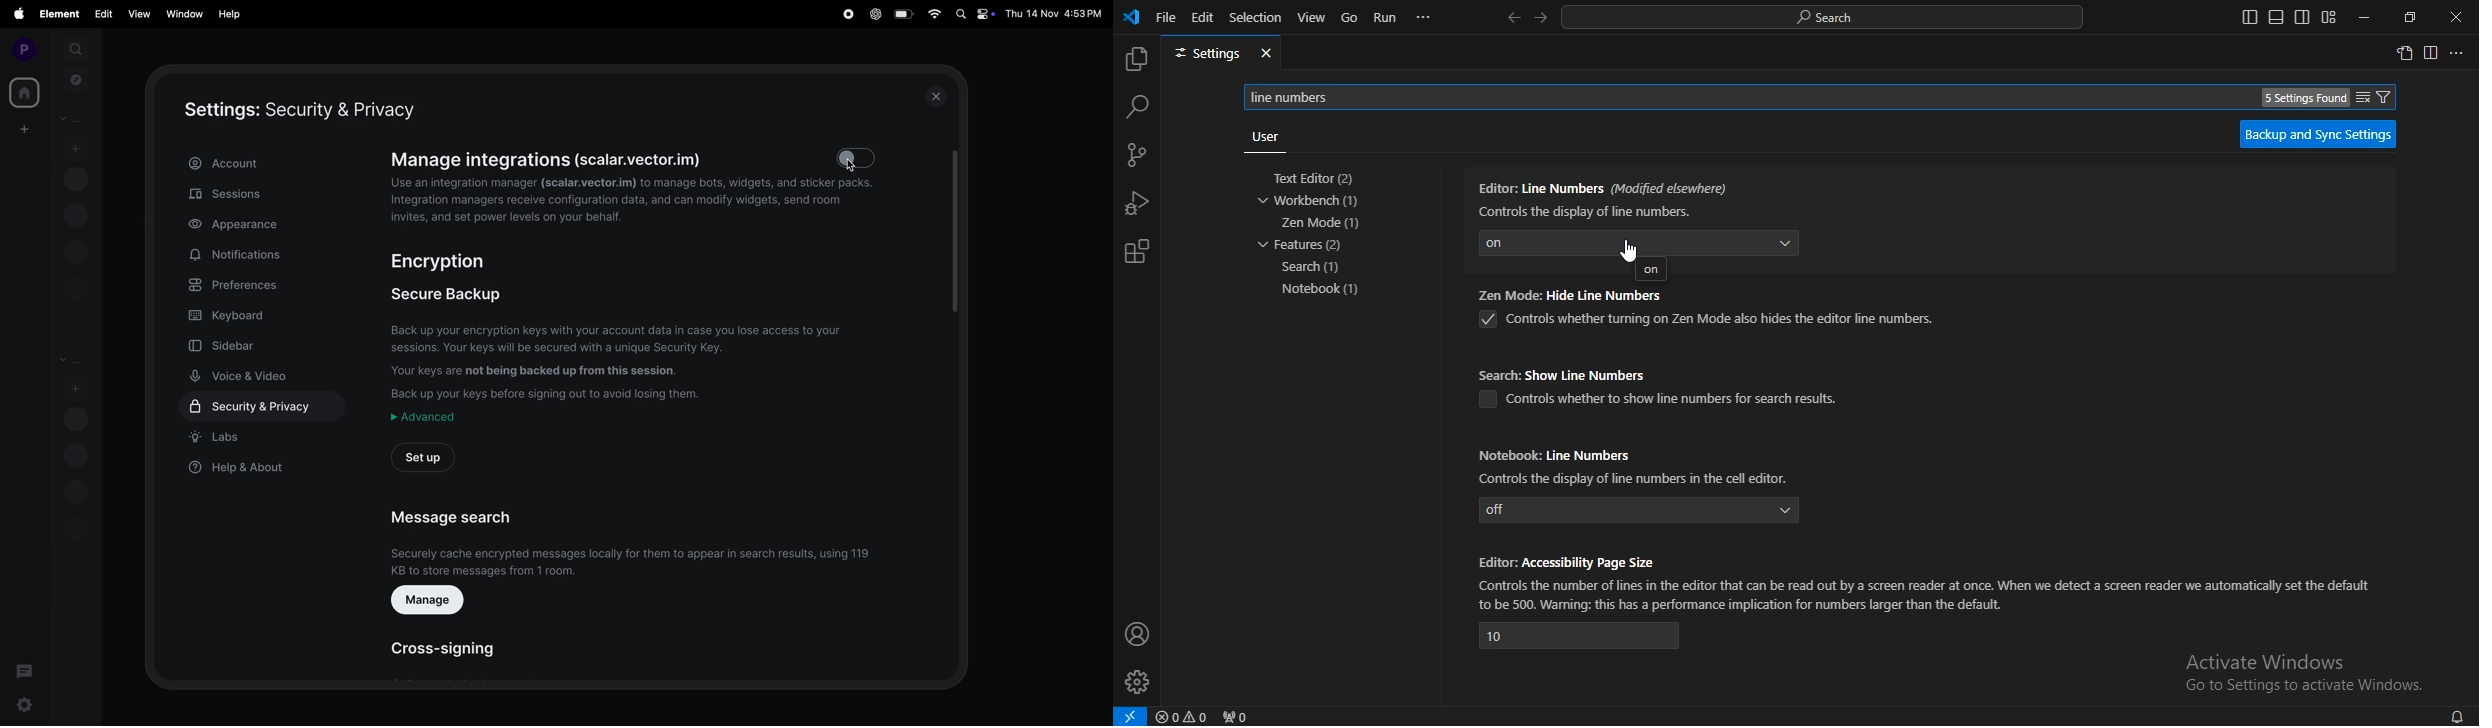 The width and height of the screenshot is (2492, 728). What do you see at coordinates (137, 14) in the screenshot?
I see `view` at bounding box center [137, 14].